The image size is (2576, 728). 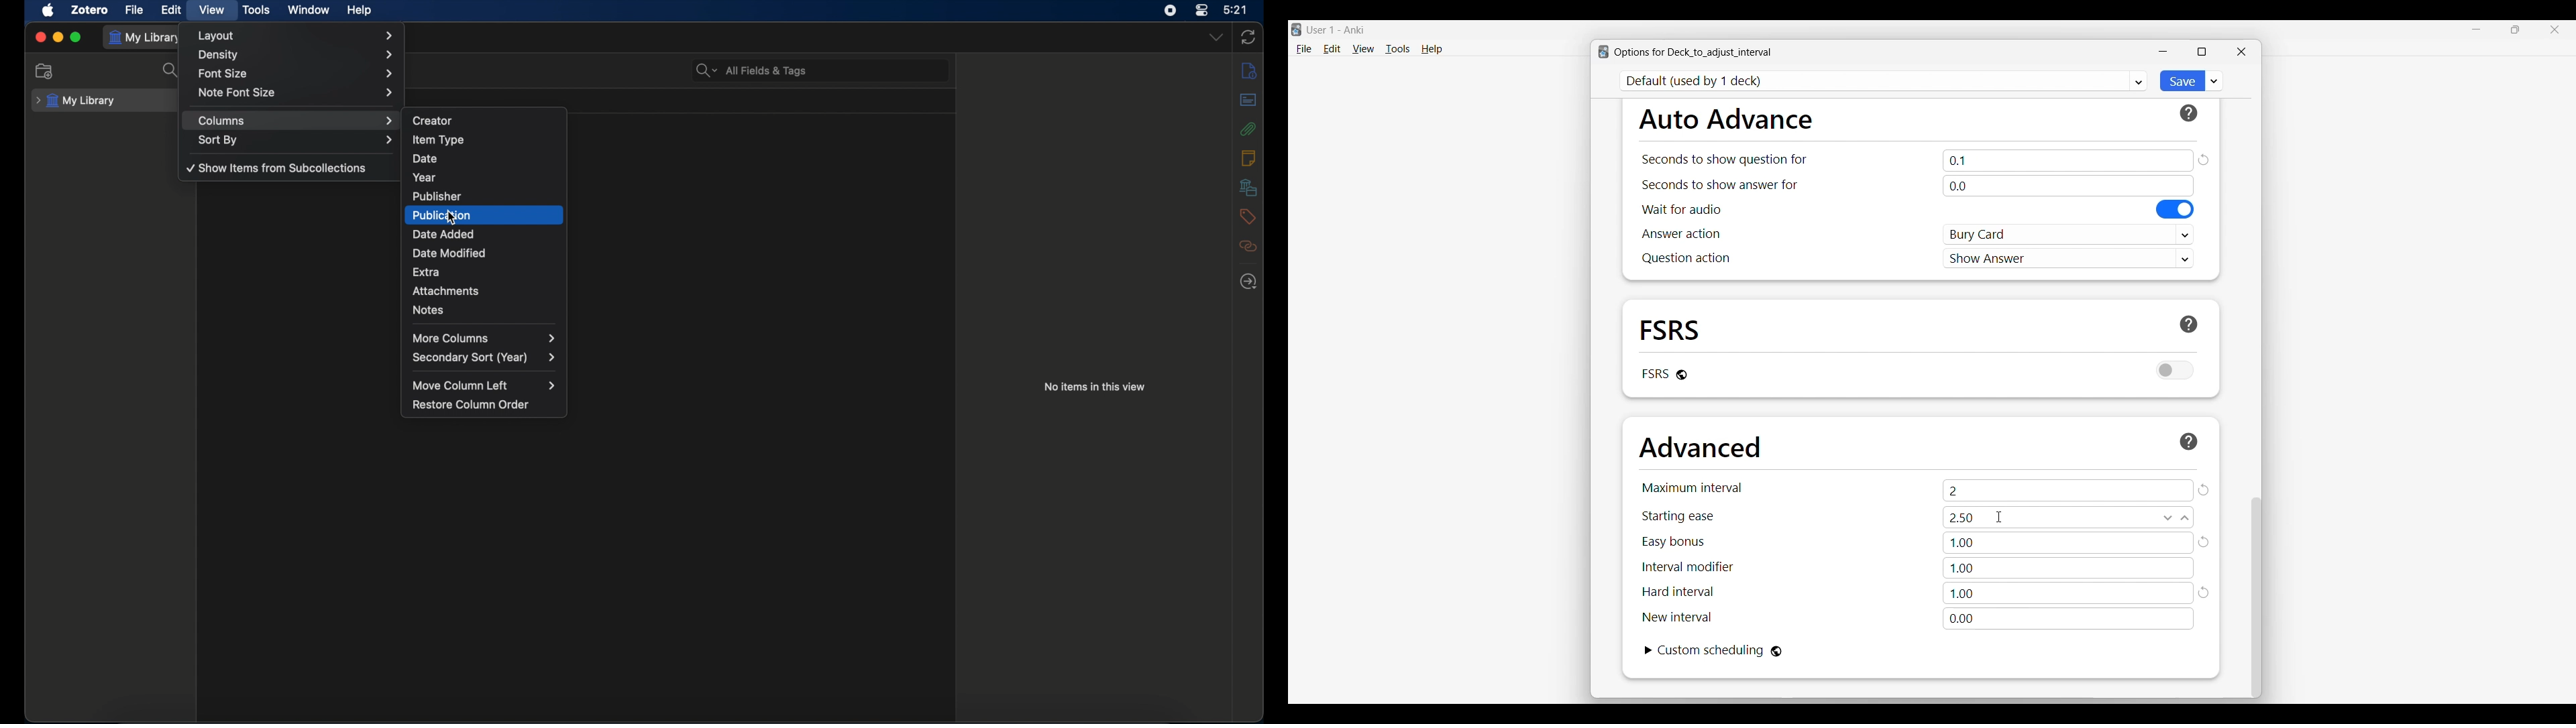 What do you see at coordinates (484, 271) in the screenshot?
I see `extra` at bounding box center [484, 271].